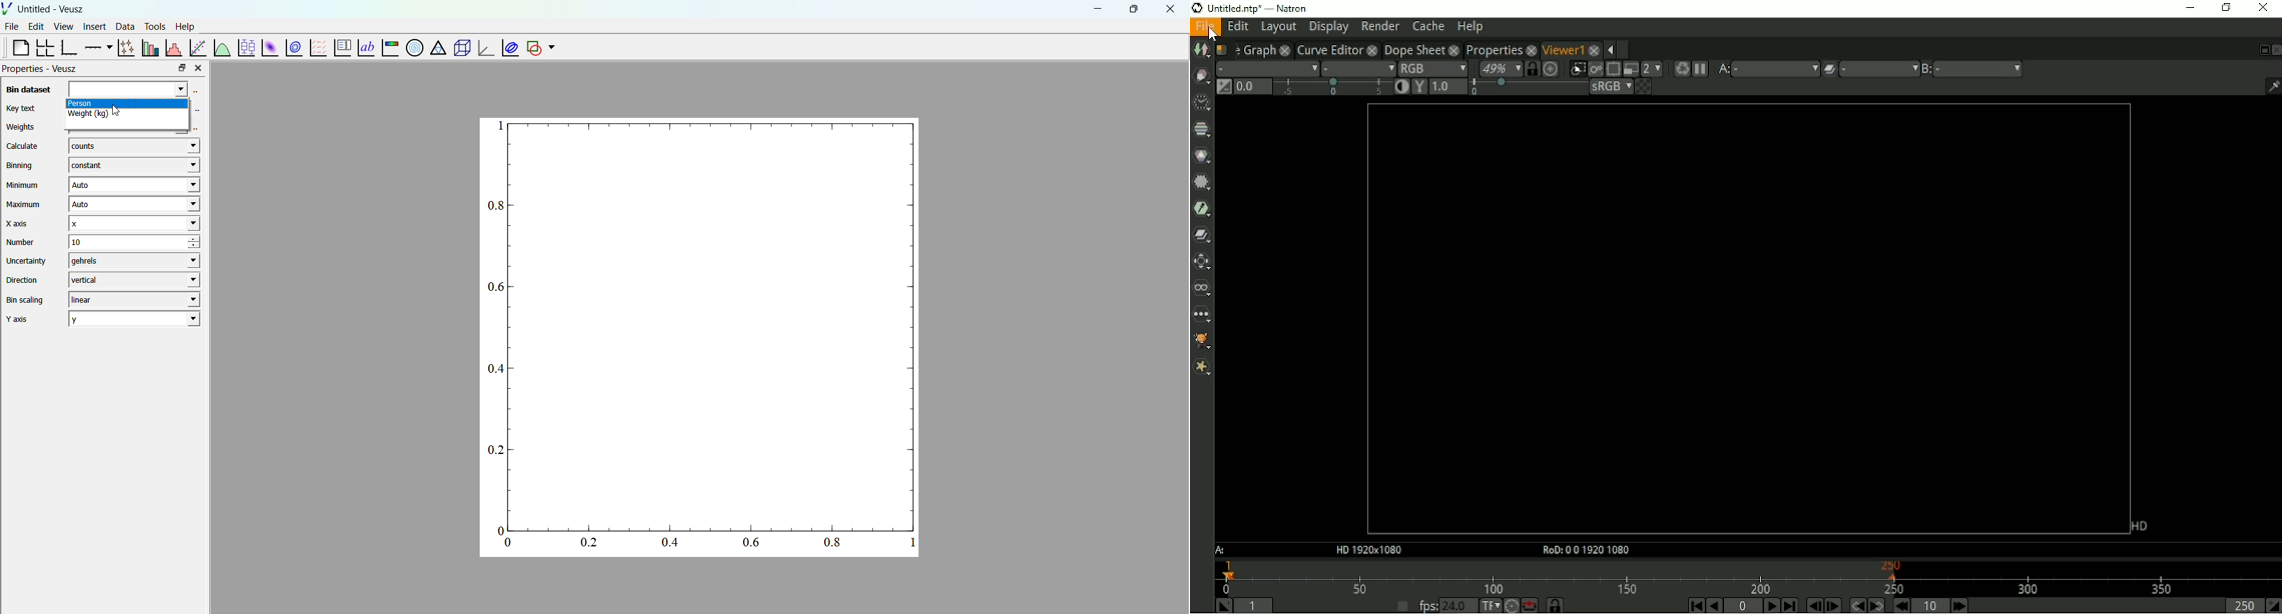  Describe the element at coordinates (16, 47) in the screenshot. I see `blank page` at that location.